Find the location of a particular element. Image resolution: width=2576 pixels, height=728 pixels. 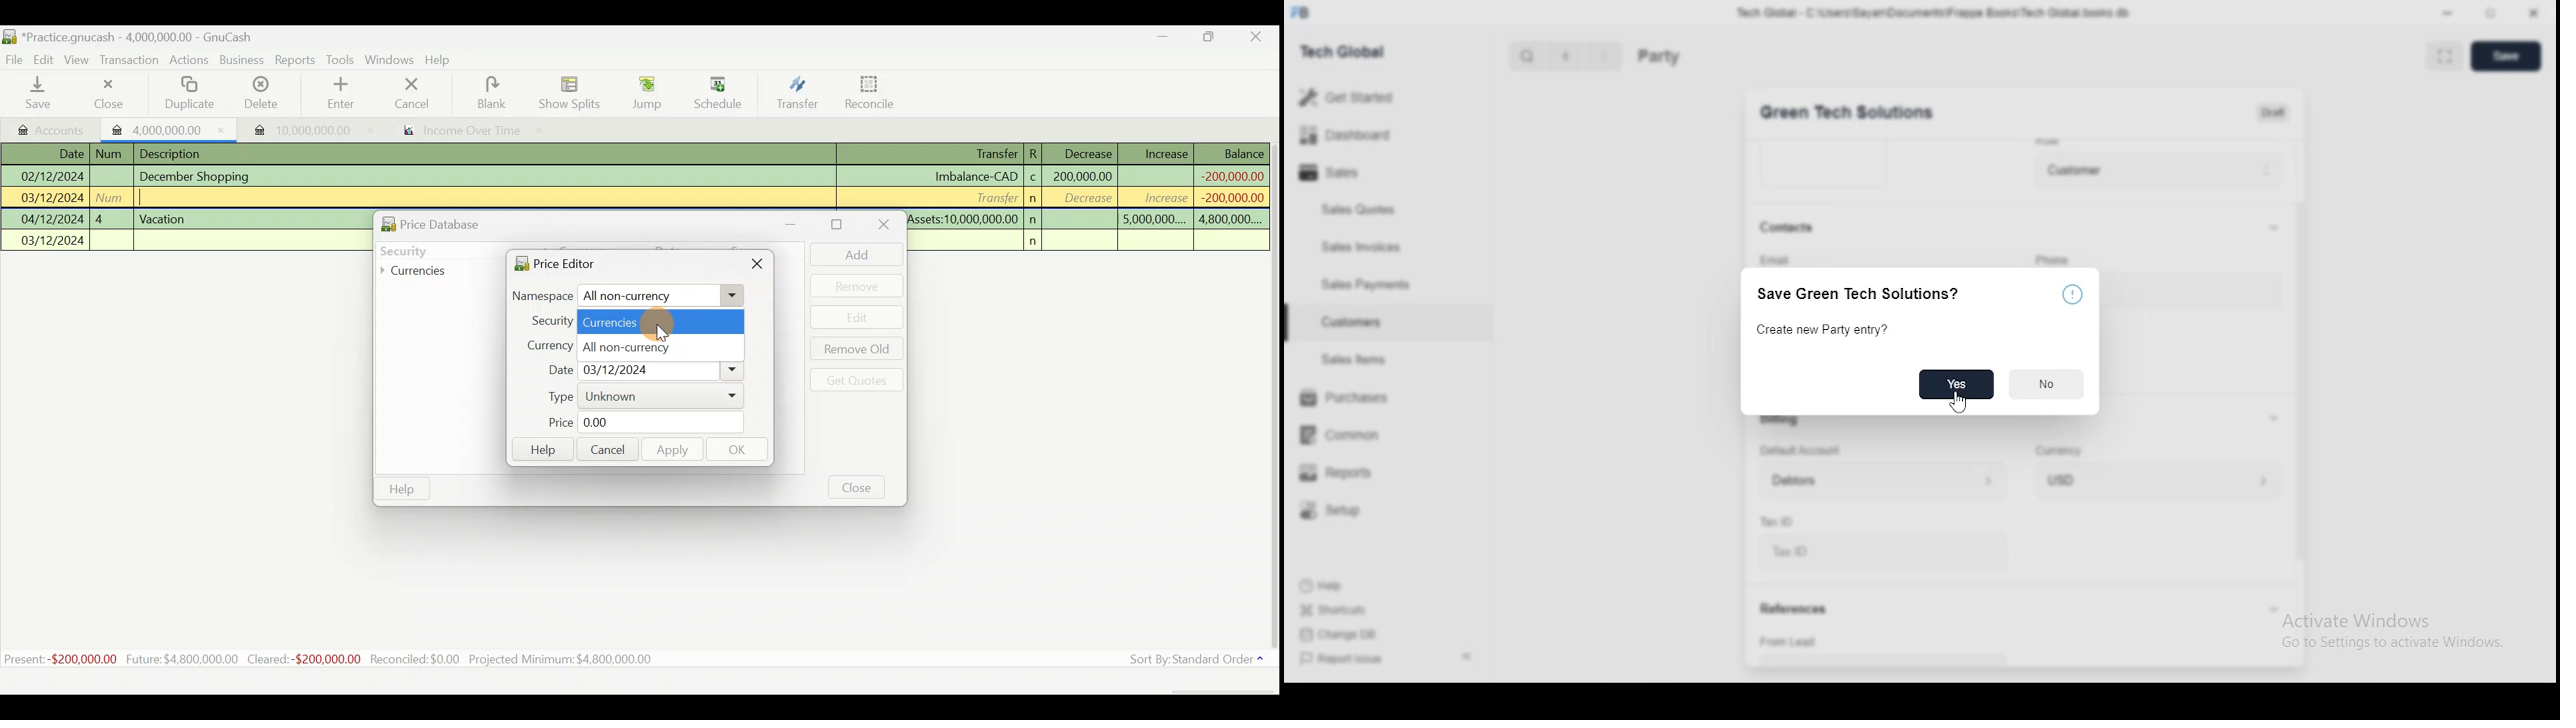

Close is located at coordinates (106, 93).